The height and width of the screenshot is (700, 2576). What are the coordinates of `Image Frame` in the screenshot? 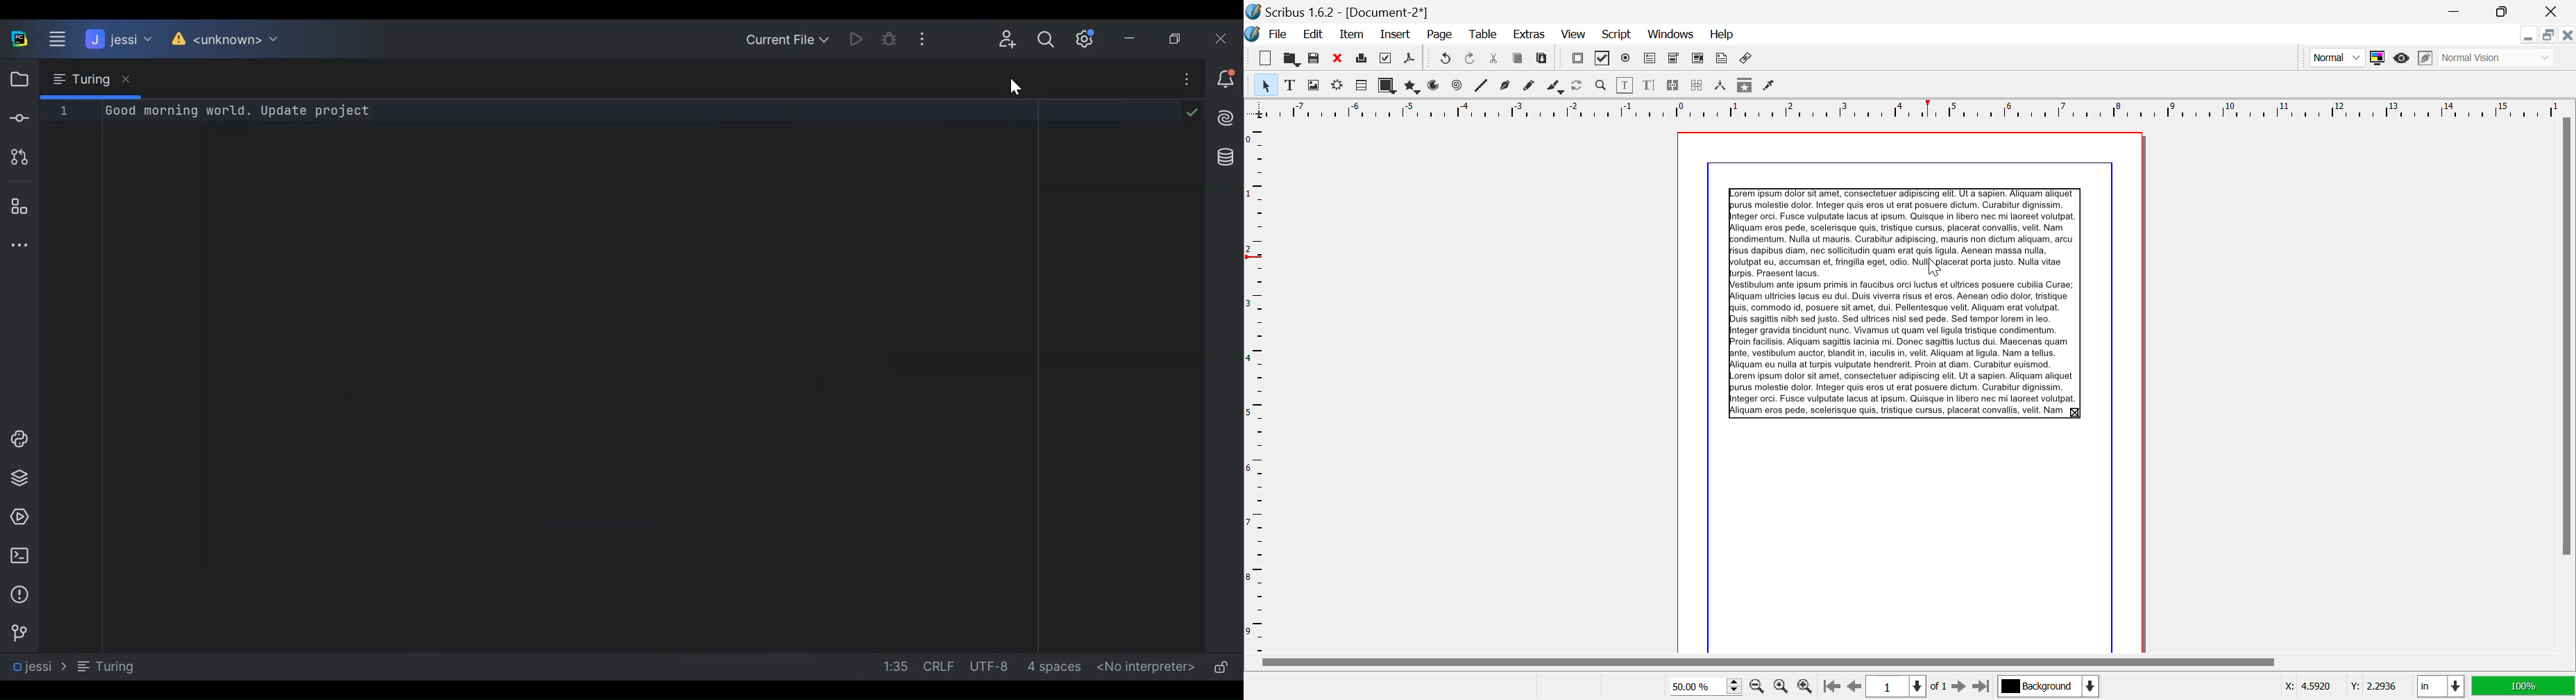 It's located at (1313, 85).